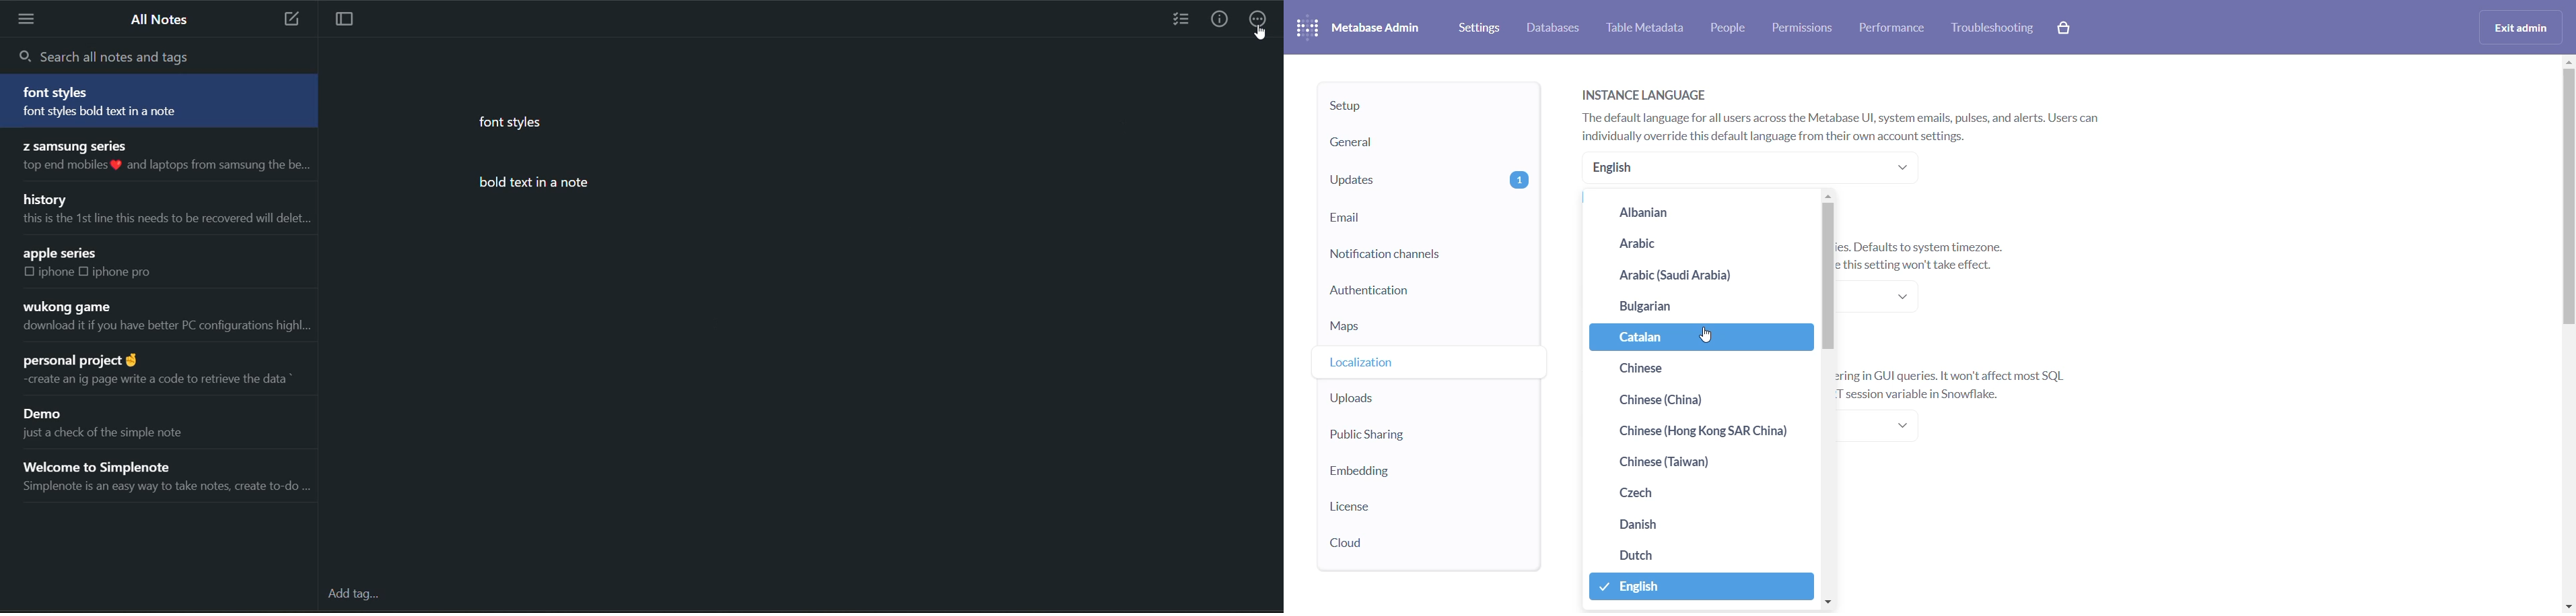 This screenshot has height=616, width=2576. Describe the element at coordinates (1646, 27) in the screenshot. I see `table metadata` at that location.